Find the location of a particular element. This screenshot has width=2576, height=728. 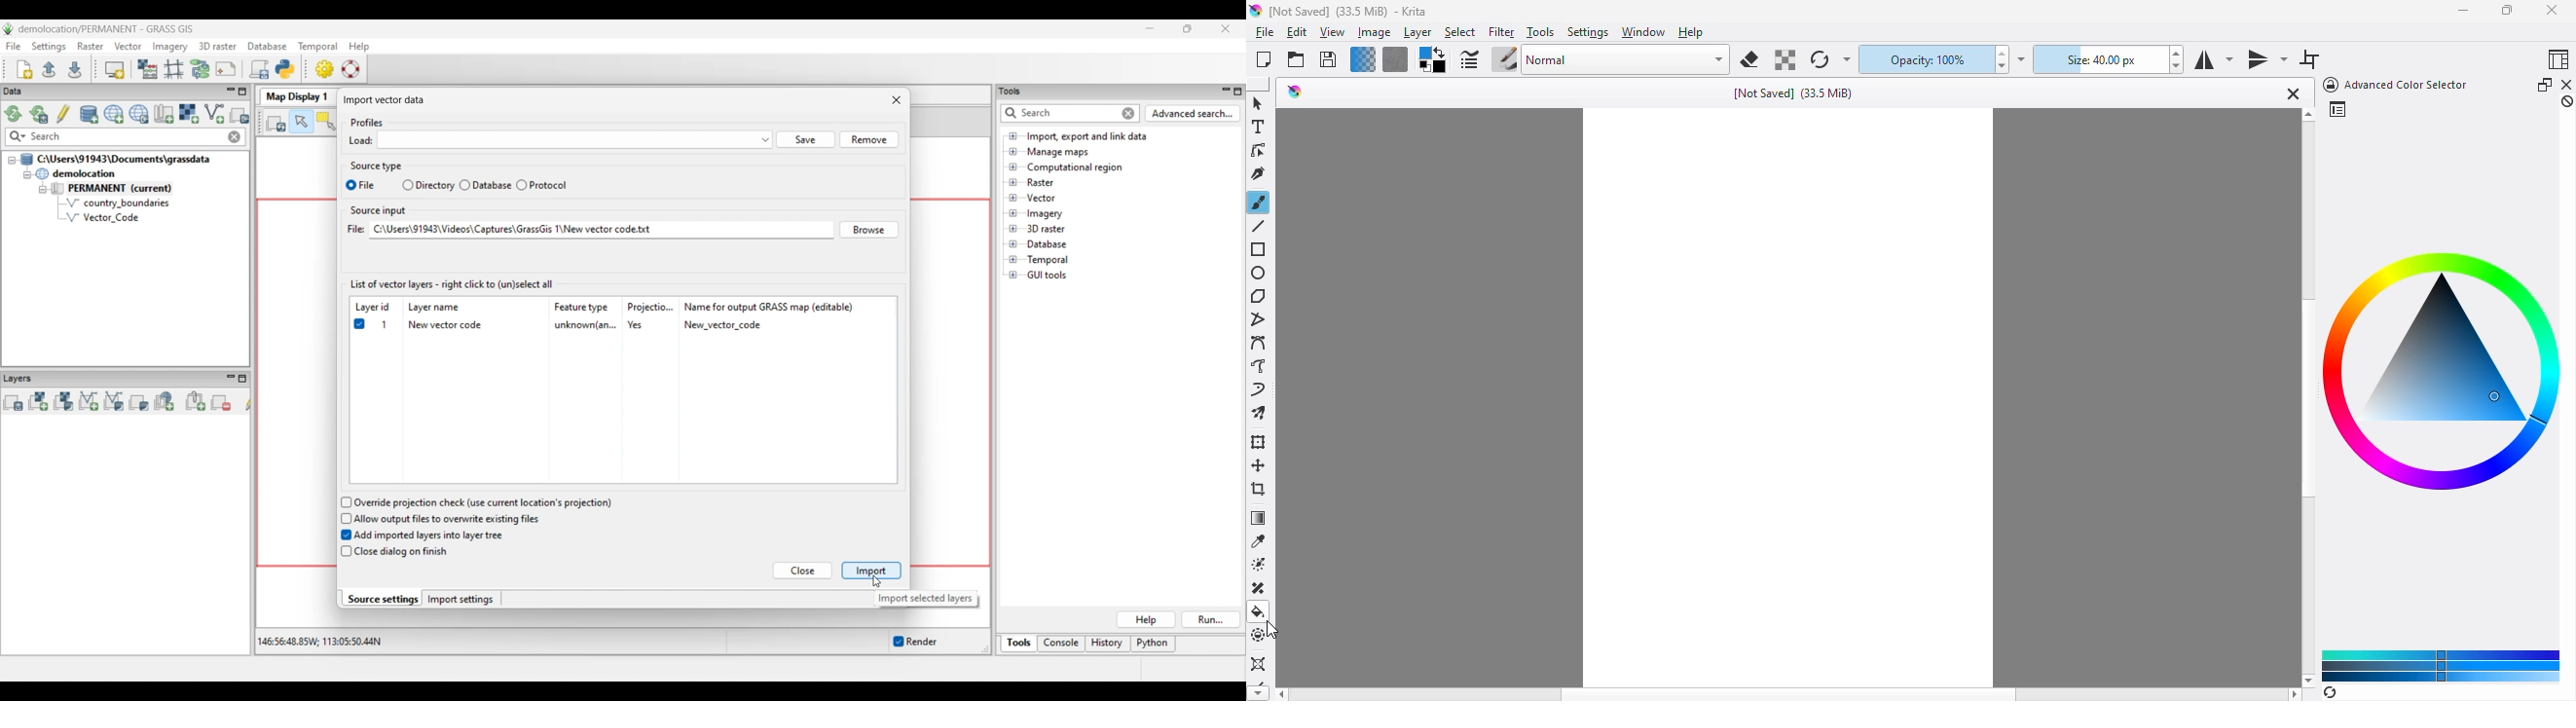

polyline tool is located at coordinates (1261, 319).